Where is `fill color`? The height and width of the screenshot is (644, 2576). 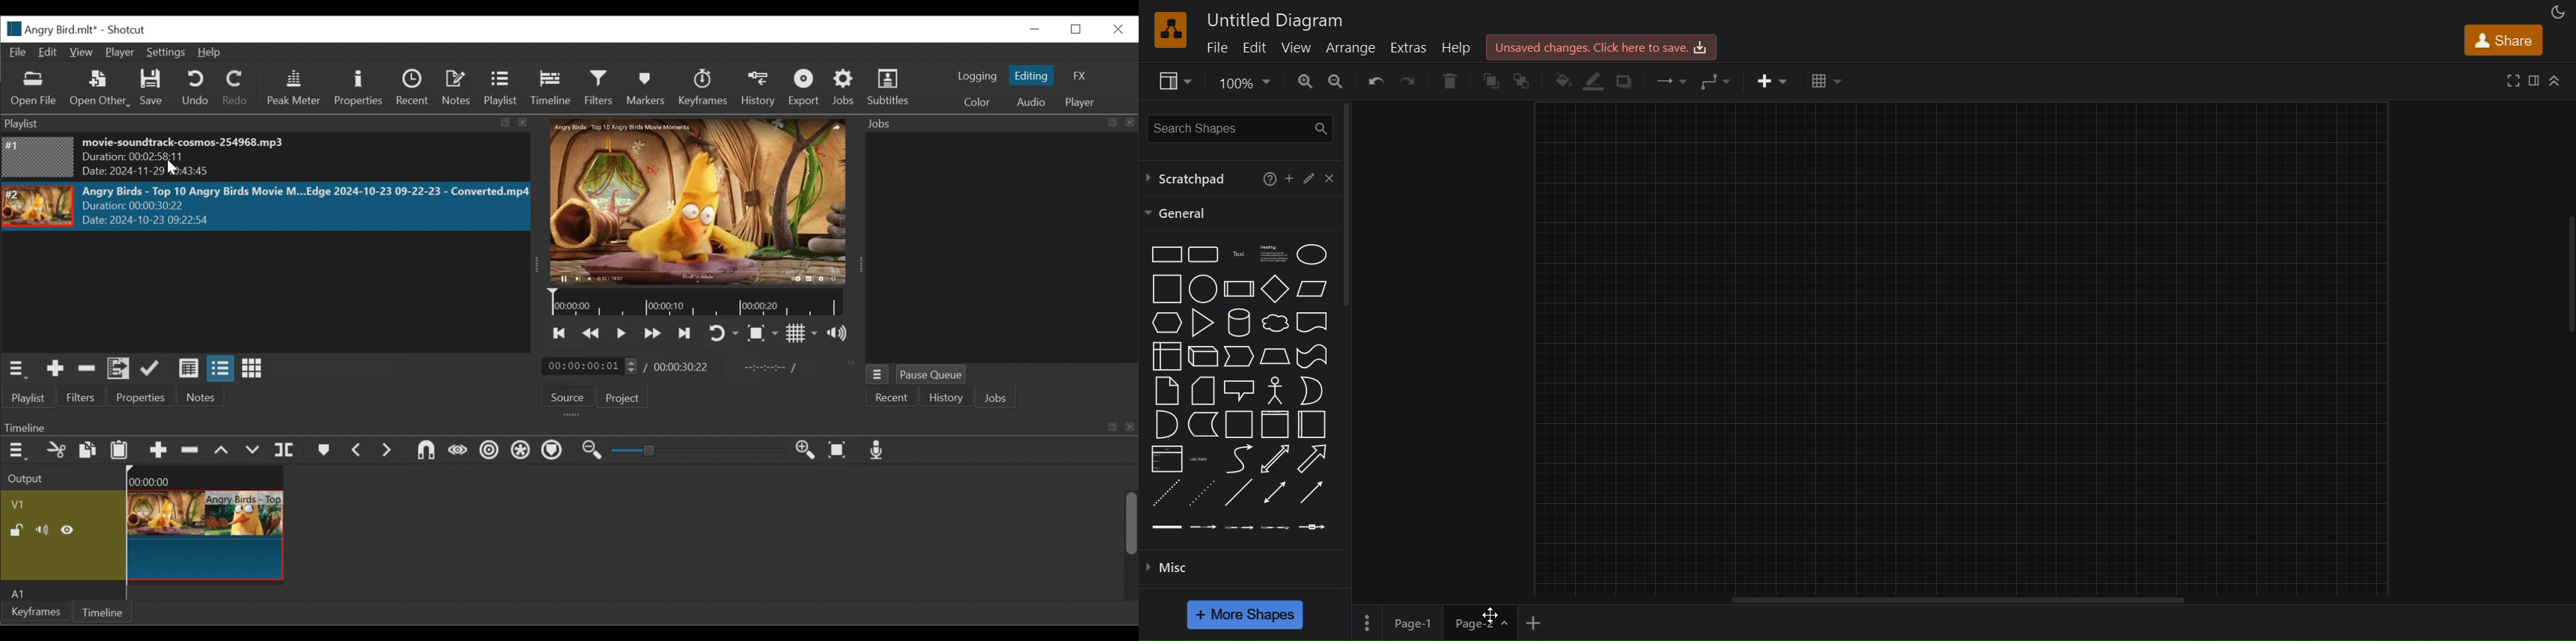 fill color is located at coordinates (1563, 79).